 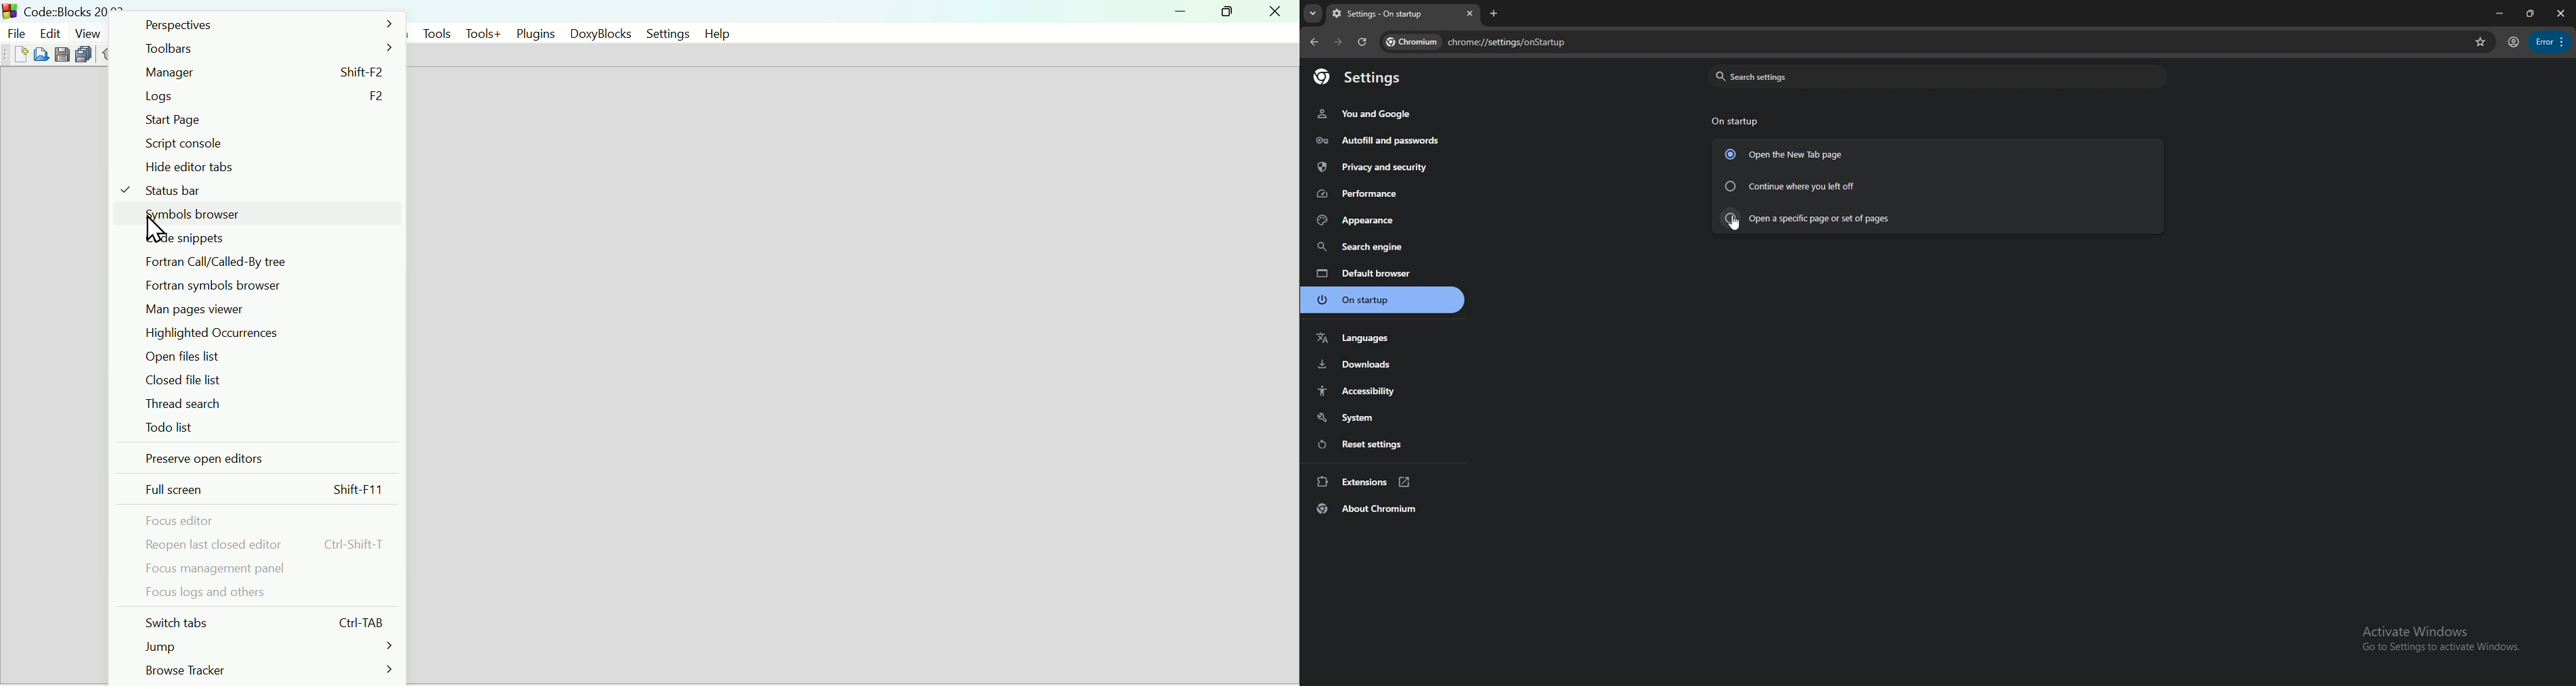 I want to click on continue where you left off, so click(x=1792, y=185).